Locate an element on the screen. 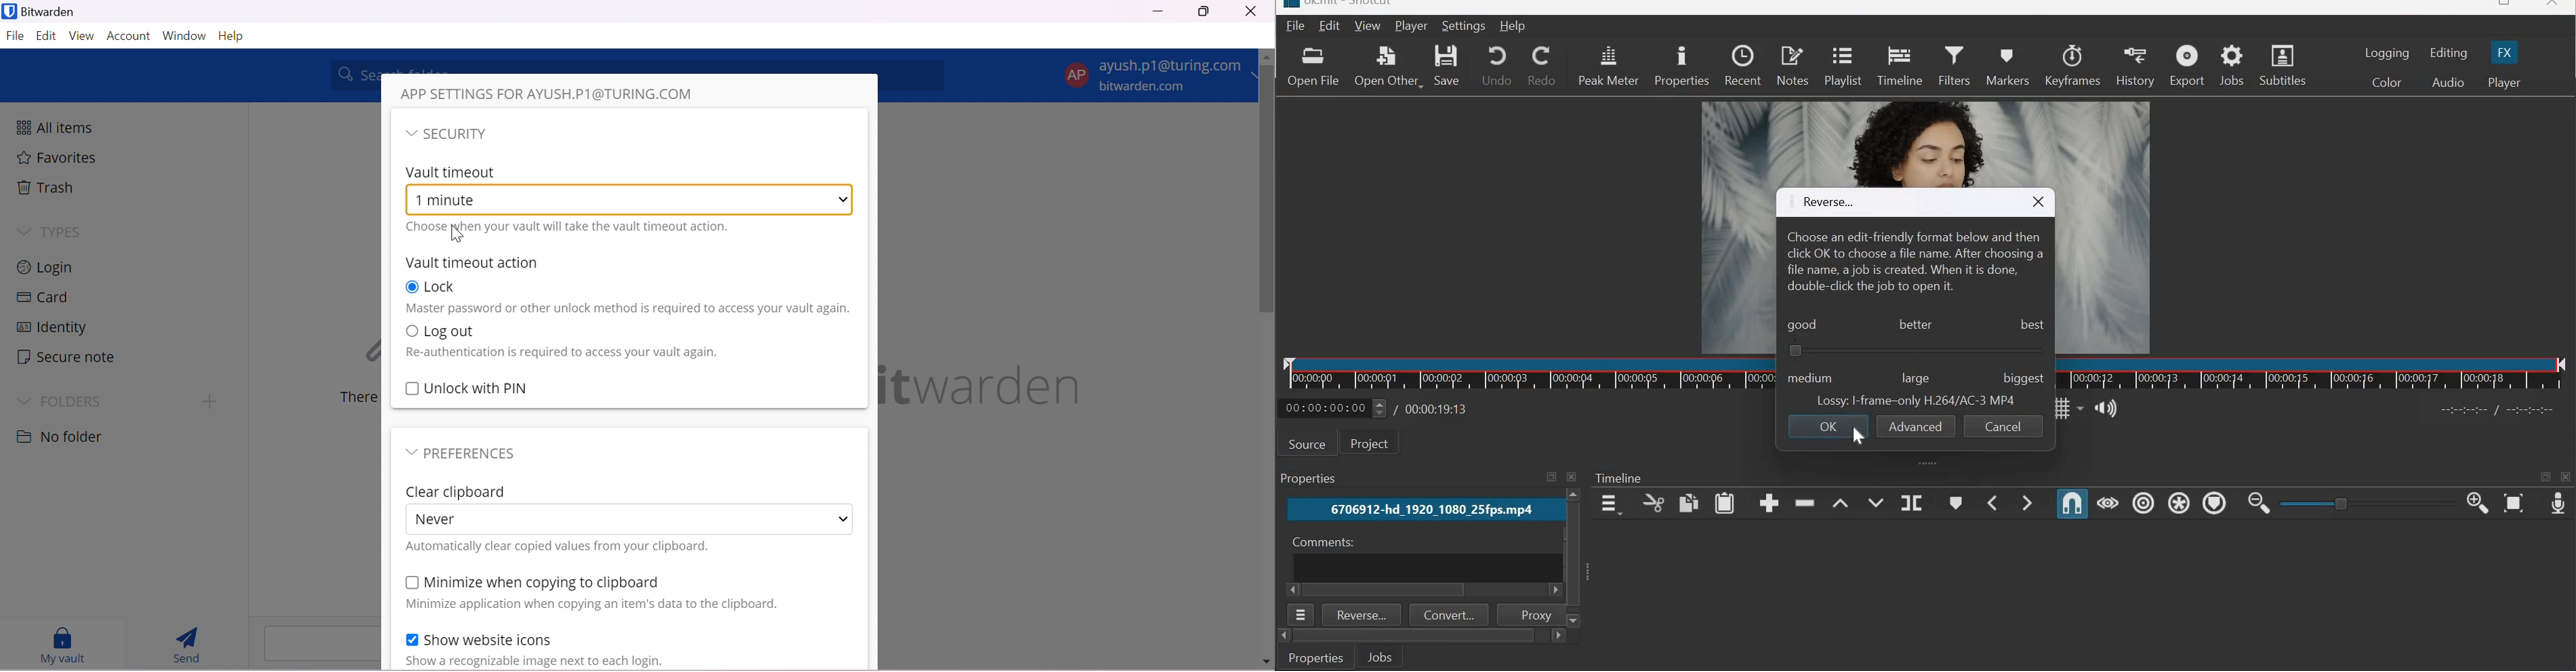  Close is located at coordinates (1251, 11).